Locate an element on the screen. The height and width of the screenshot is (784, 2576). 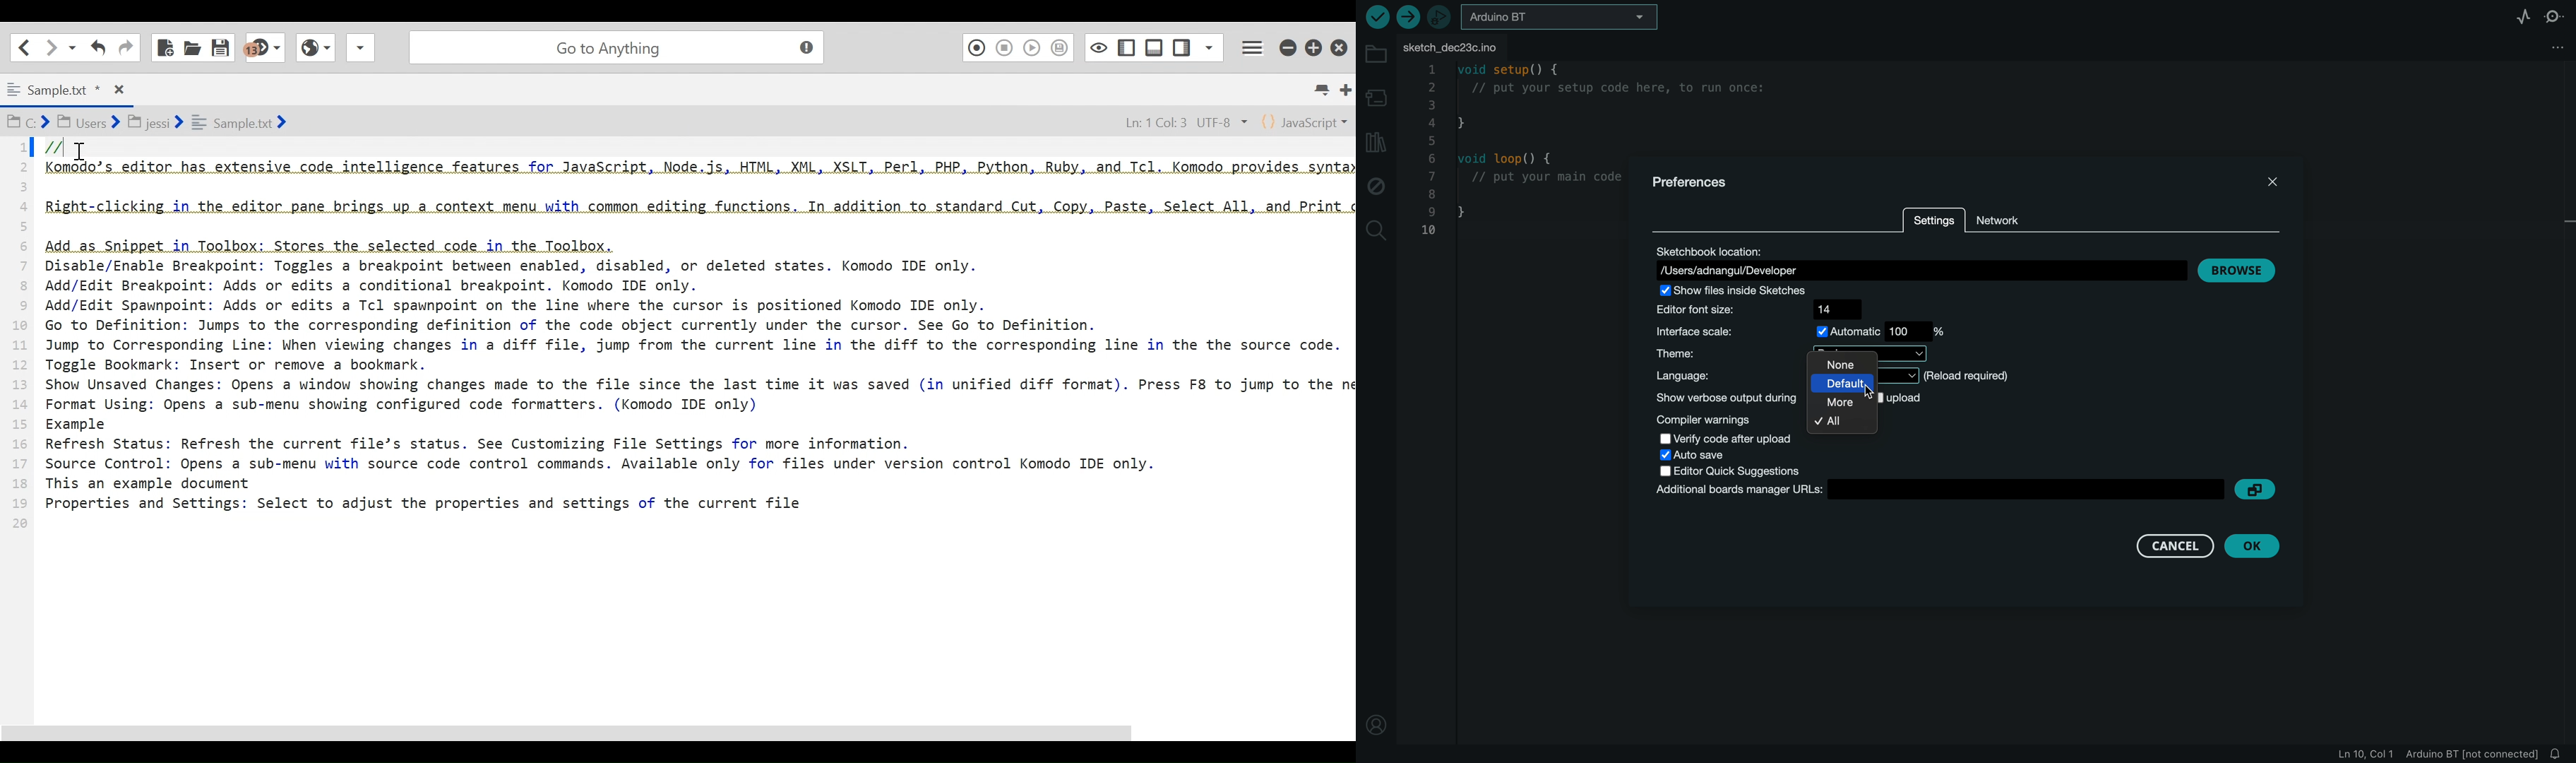
Jump to syntax is located at coordinates (266, 48).